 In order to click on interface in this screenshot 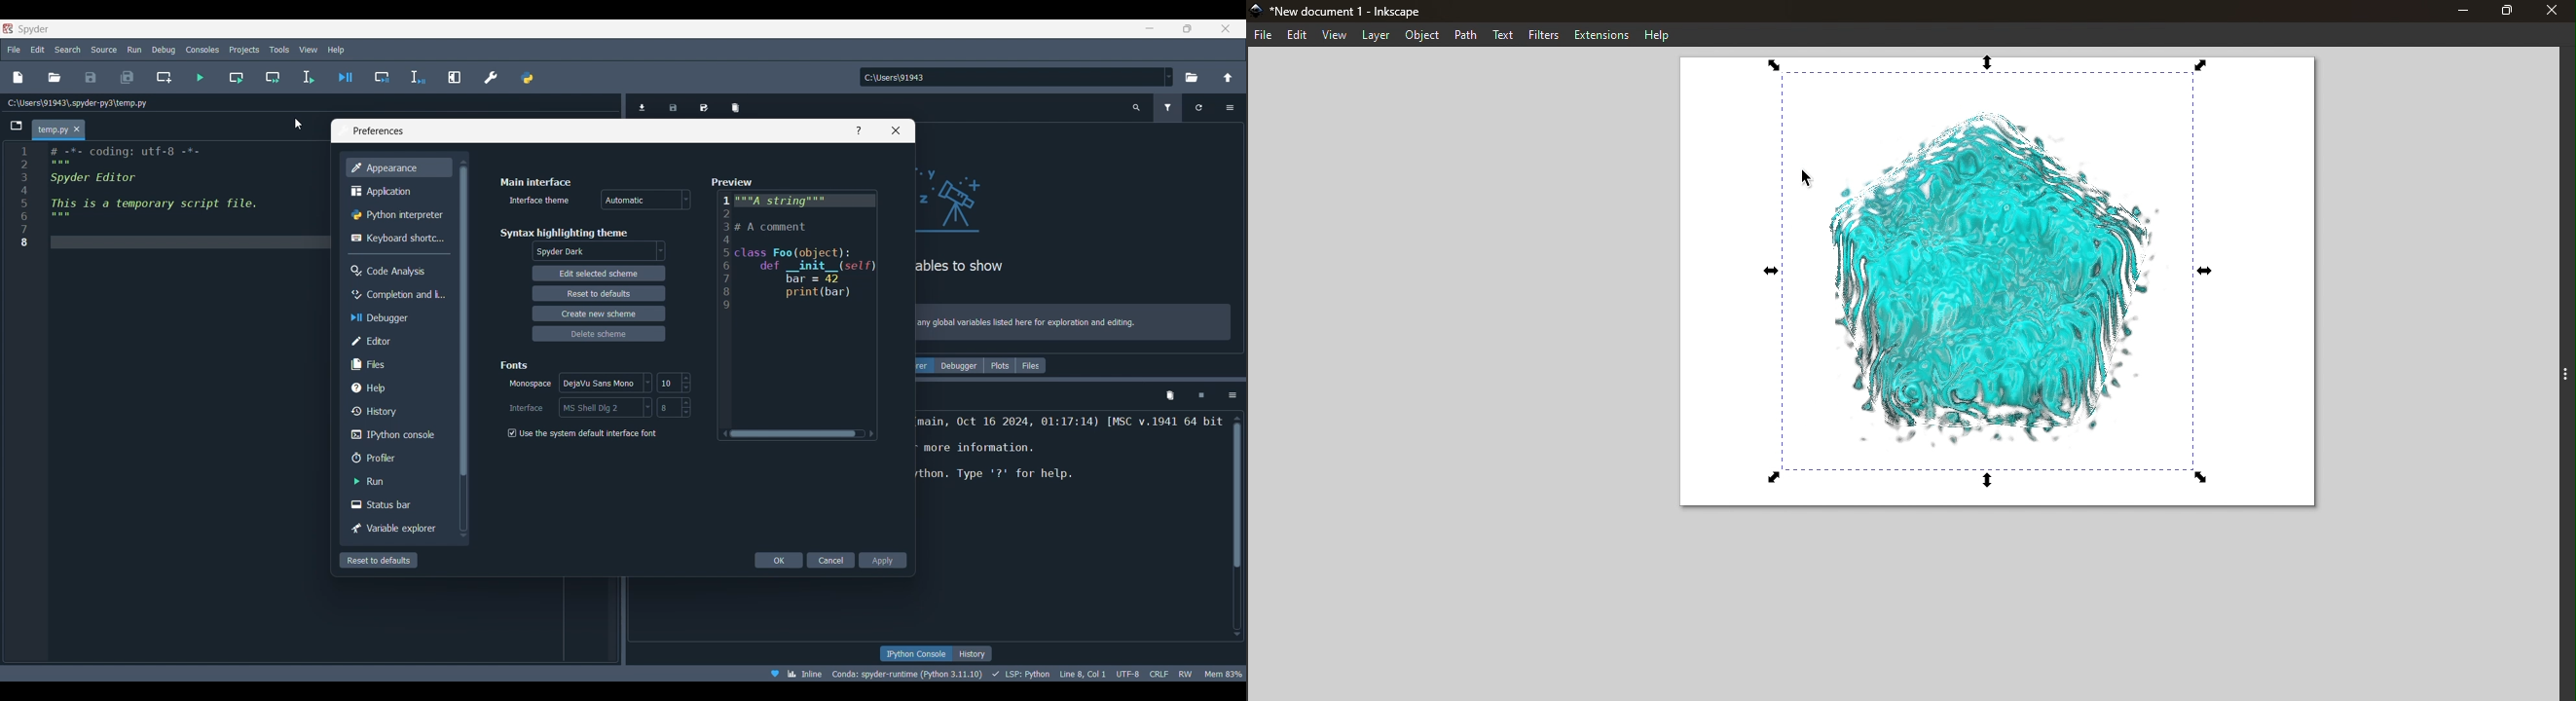, I will do `click(524, 407)`.